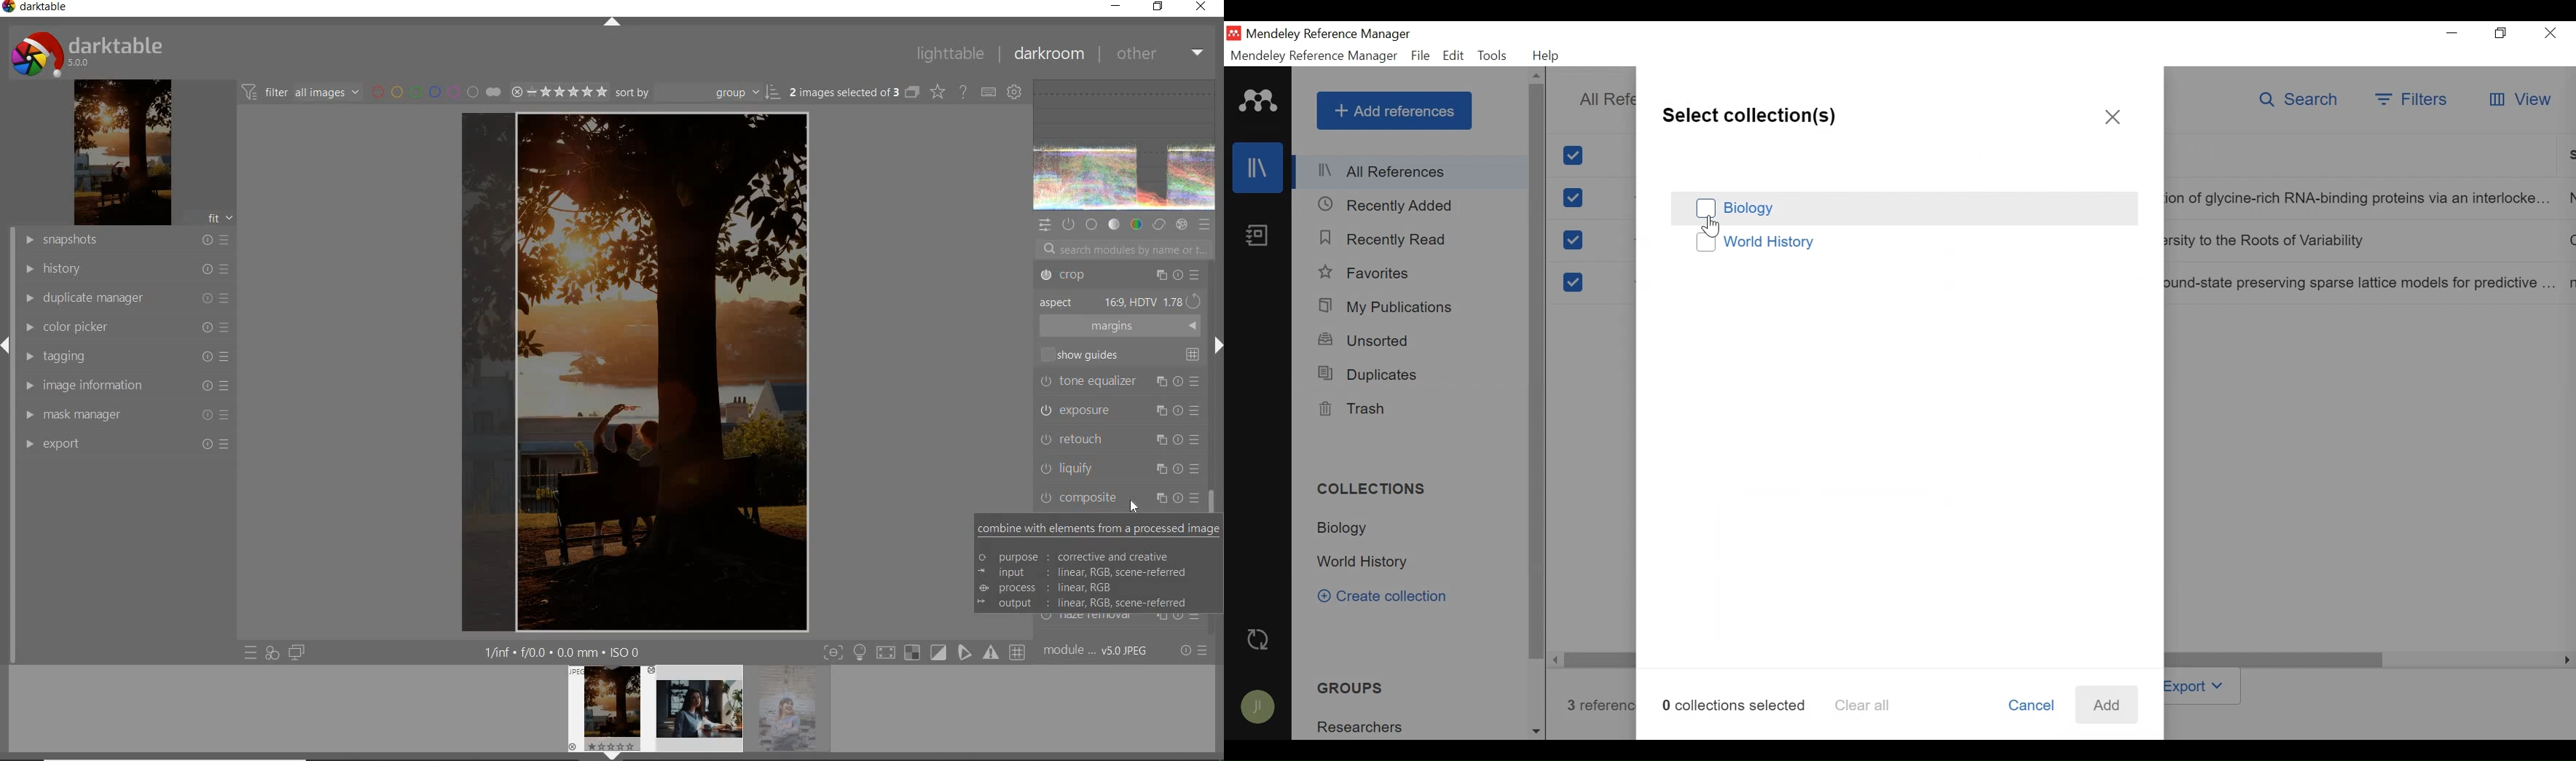  Describe the element at coordinates (1120, 381) in the screenshot. I see `tone equalizer` at that location.